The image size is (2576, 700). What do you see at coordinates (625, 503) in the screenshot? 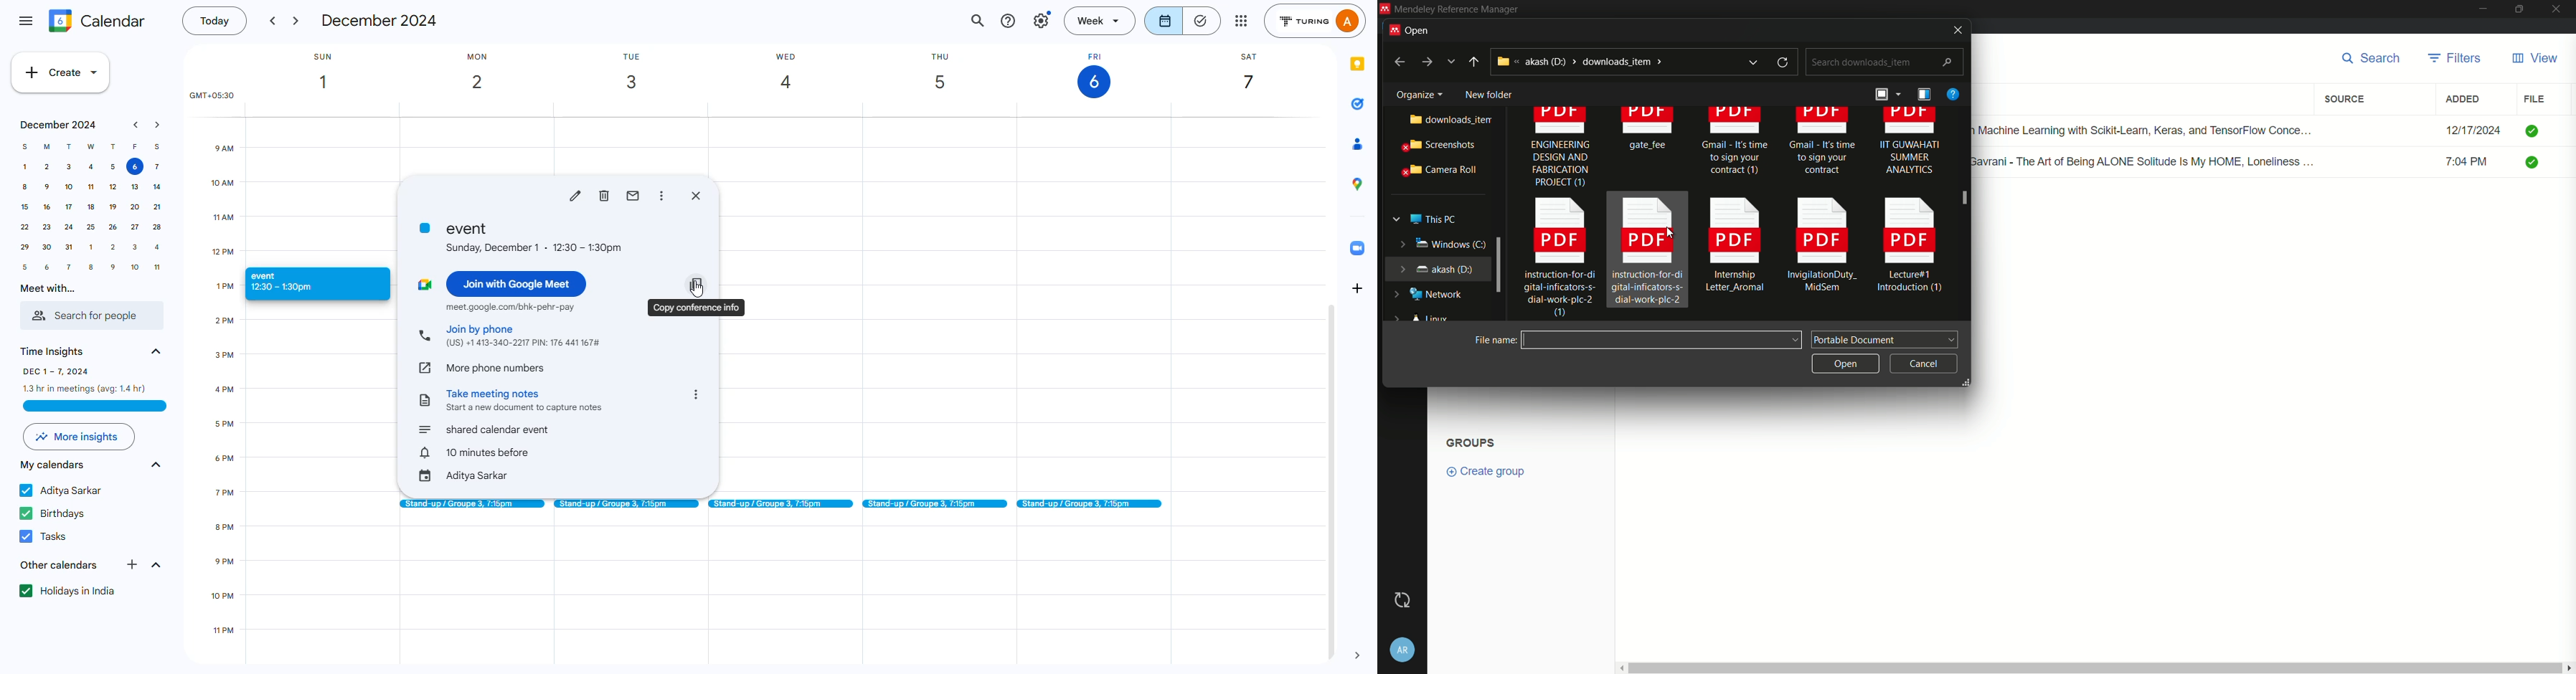
I see `meetings` at bounding box center [625, 503].